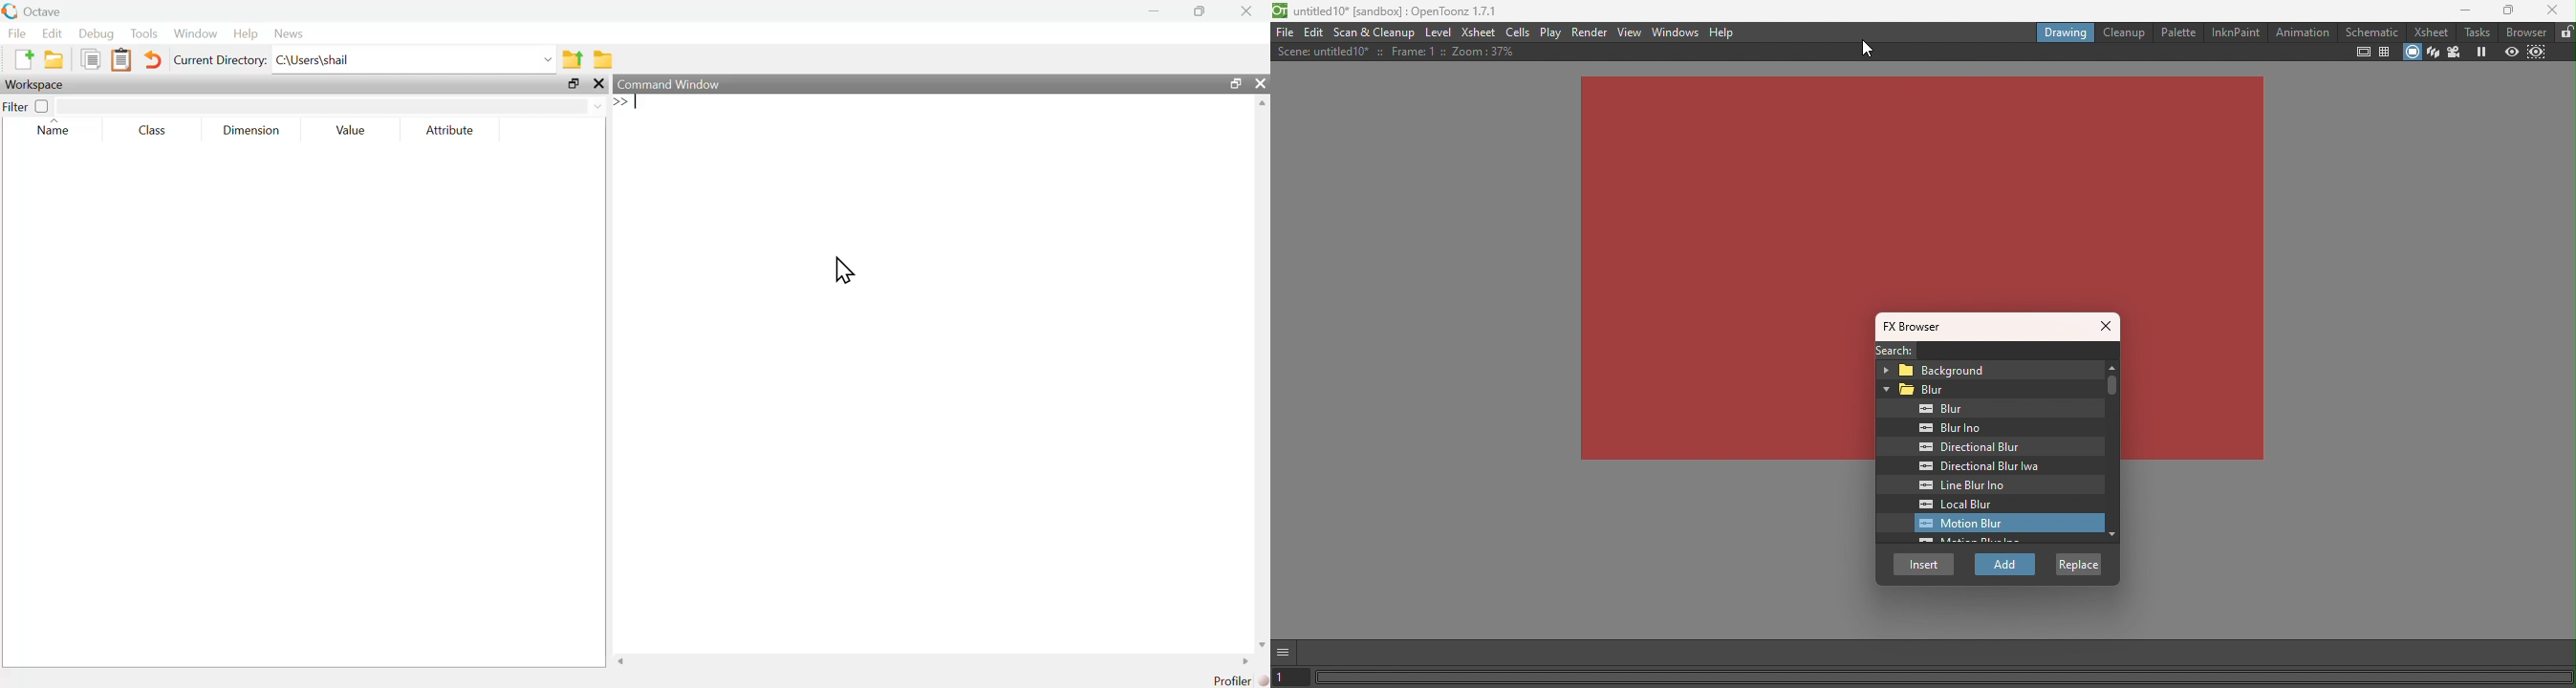 The image size is (2576, 700). What do you see at coordinates (2301, 32) in the screenshot?
I see `Animation` at bounding box center [2301, 32].